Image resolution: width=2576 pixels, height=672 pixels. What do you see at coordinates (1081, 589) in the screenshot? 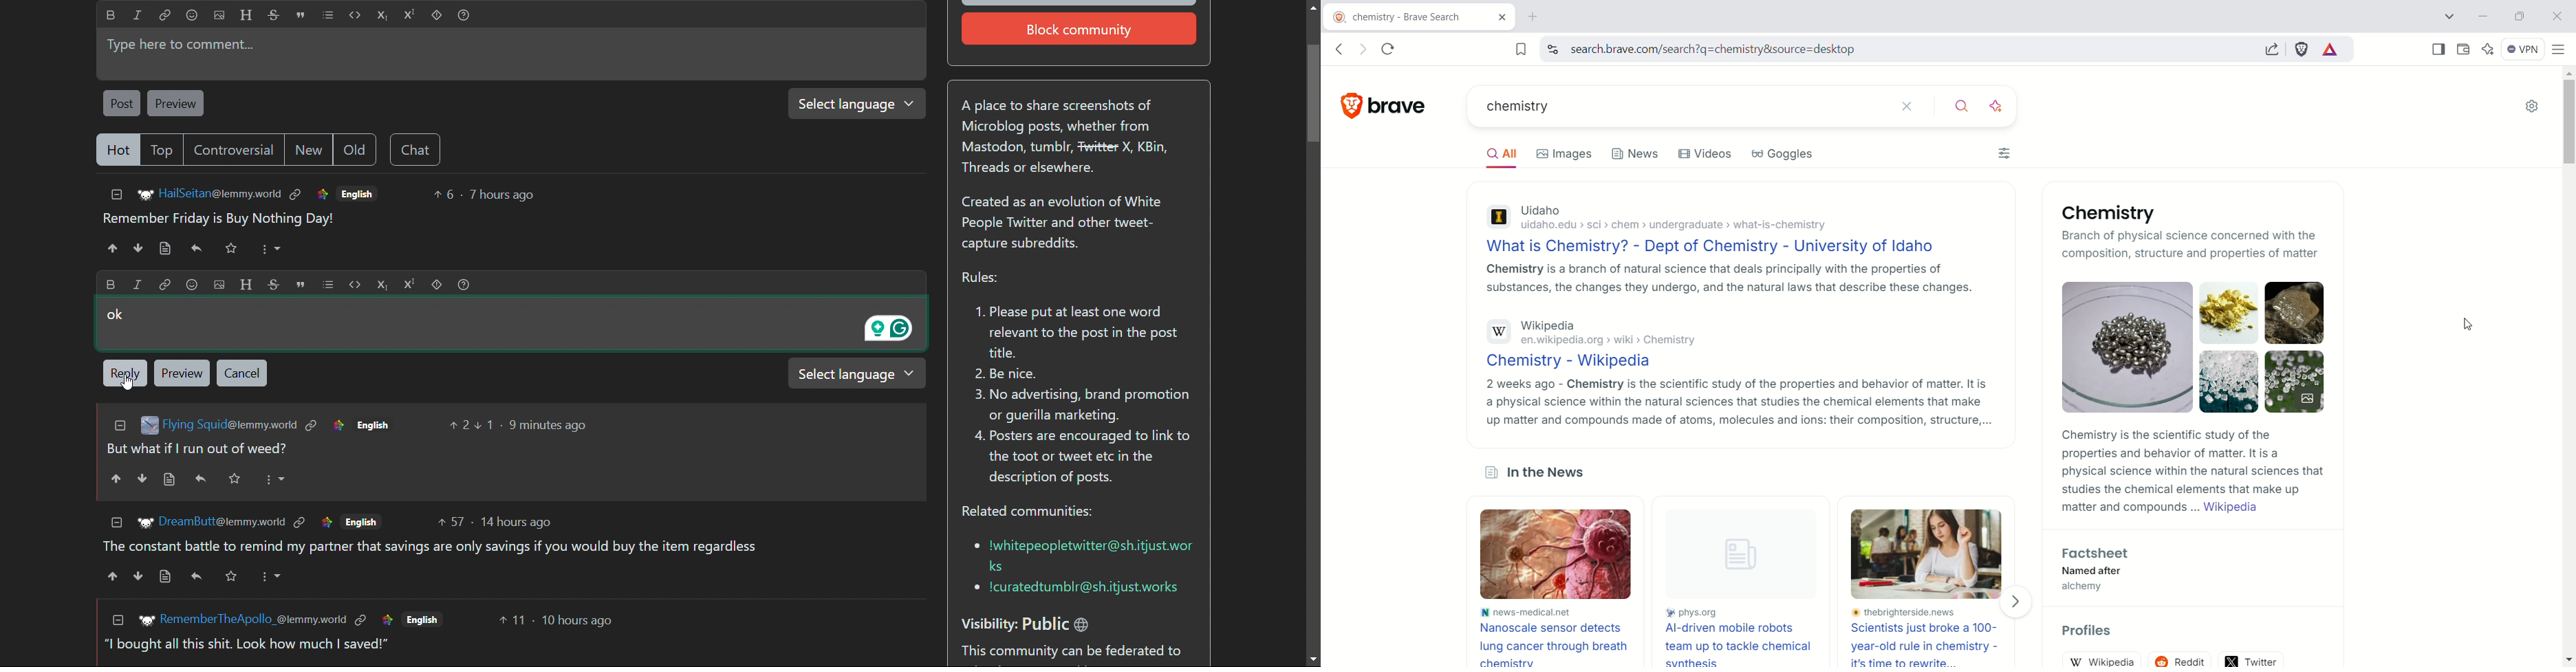
I see `e Icuratedtumblr@sh.itjust.works` at bounding box center [1081, 589].